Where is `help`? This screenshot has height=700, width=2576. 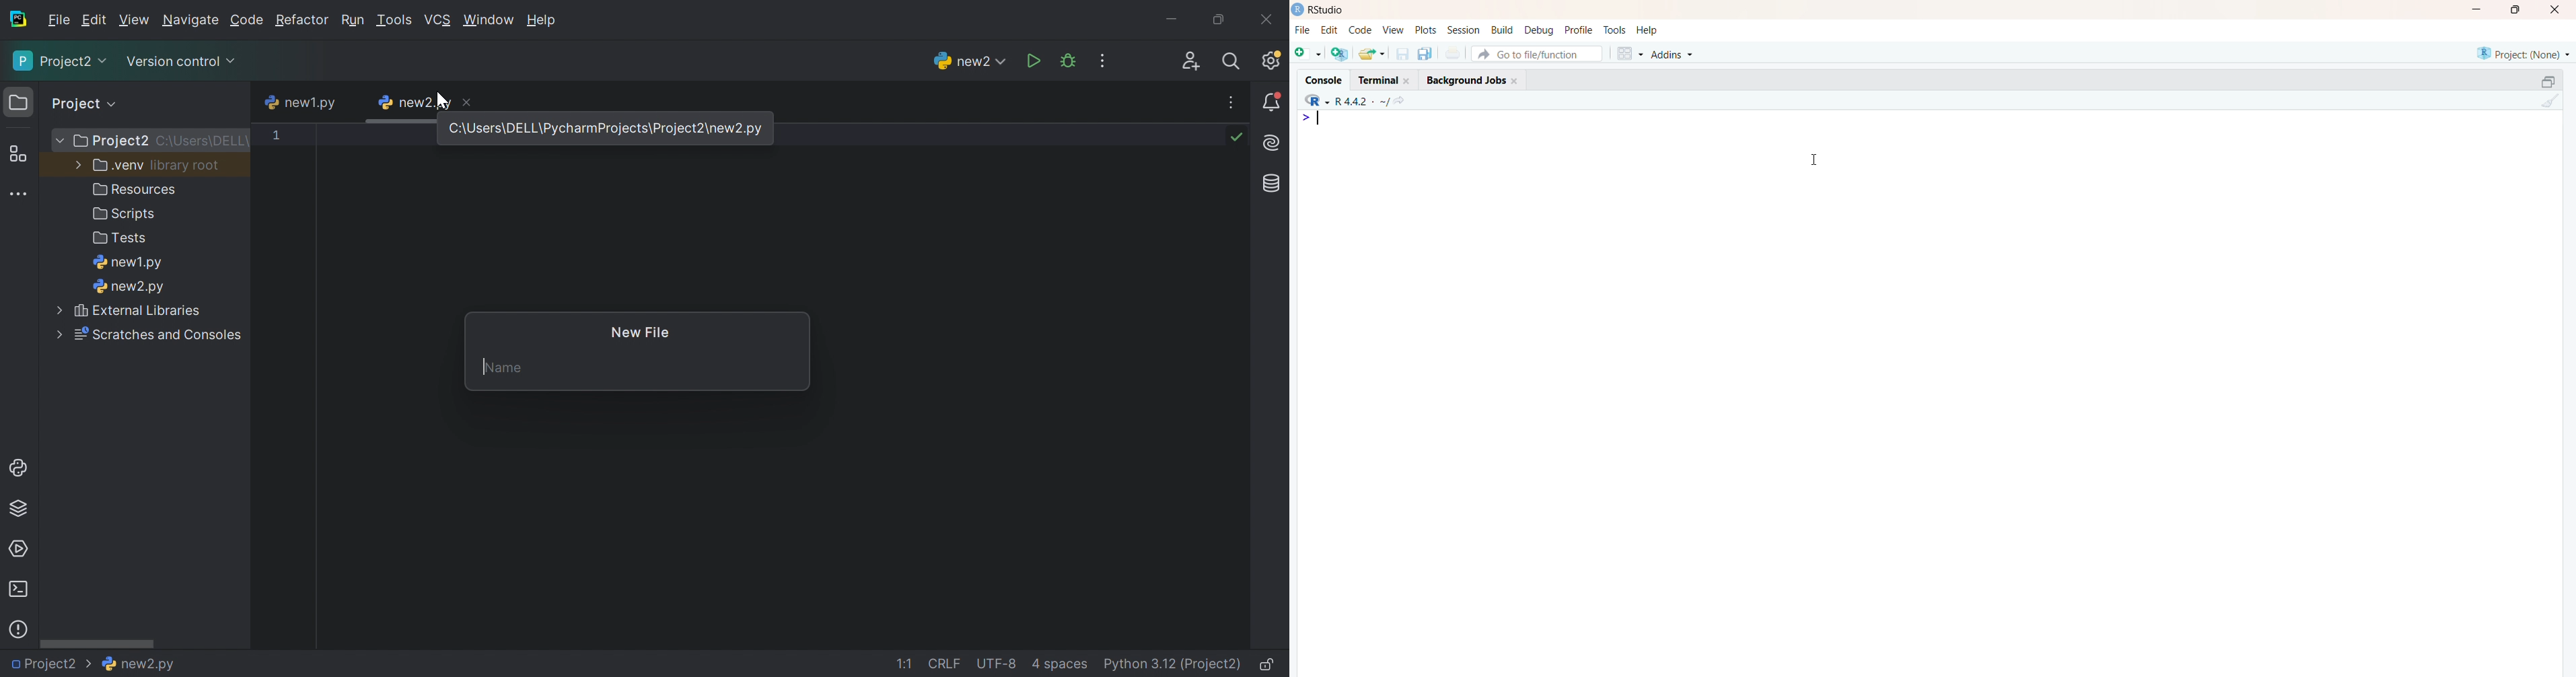 help is located at coordinates (1648, 29).